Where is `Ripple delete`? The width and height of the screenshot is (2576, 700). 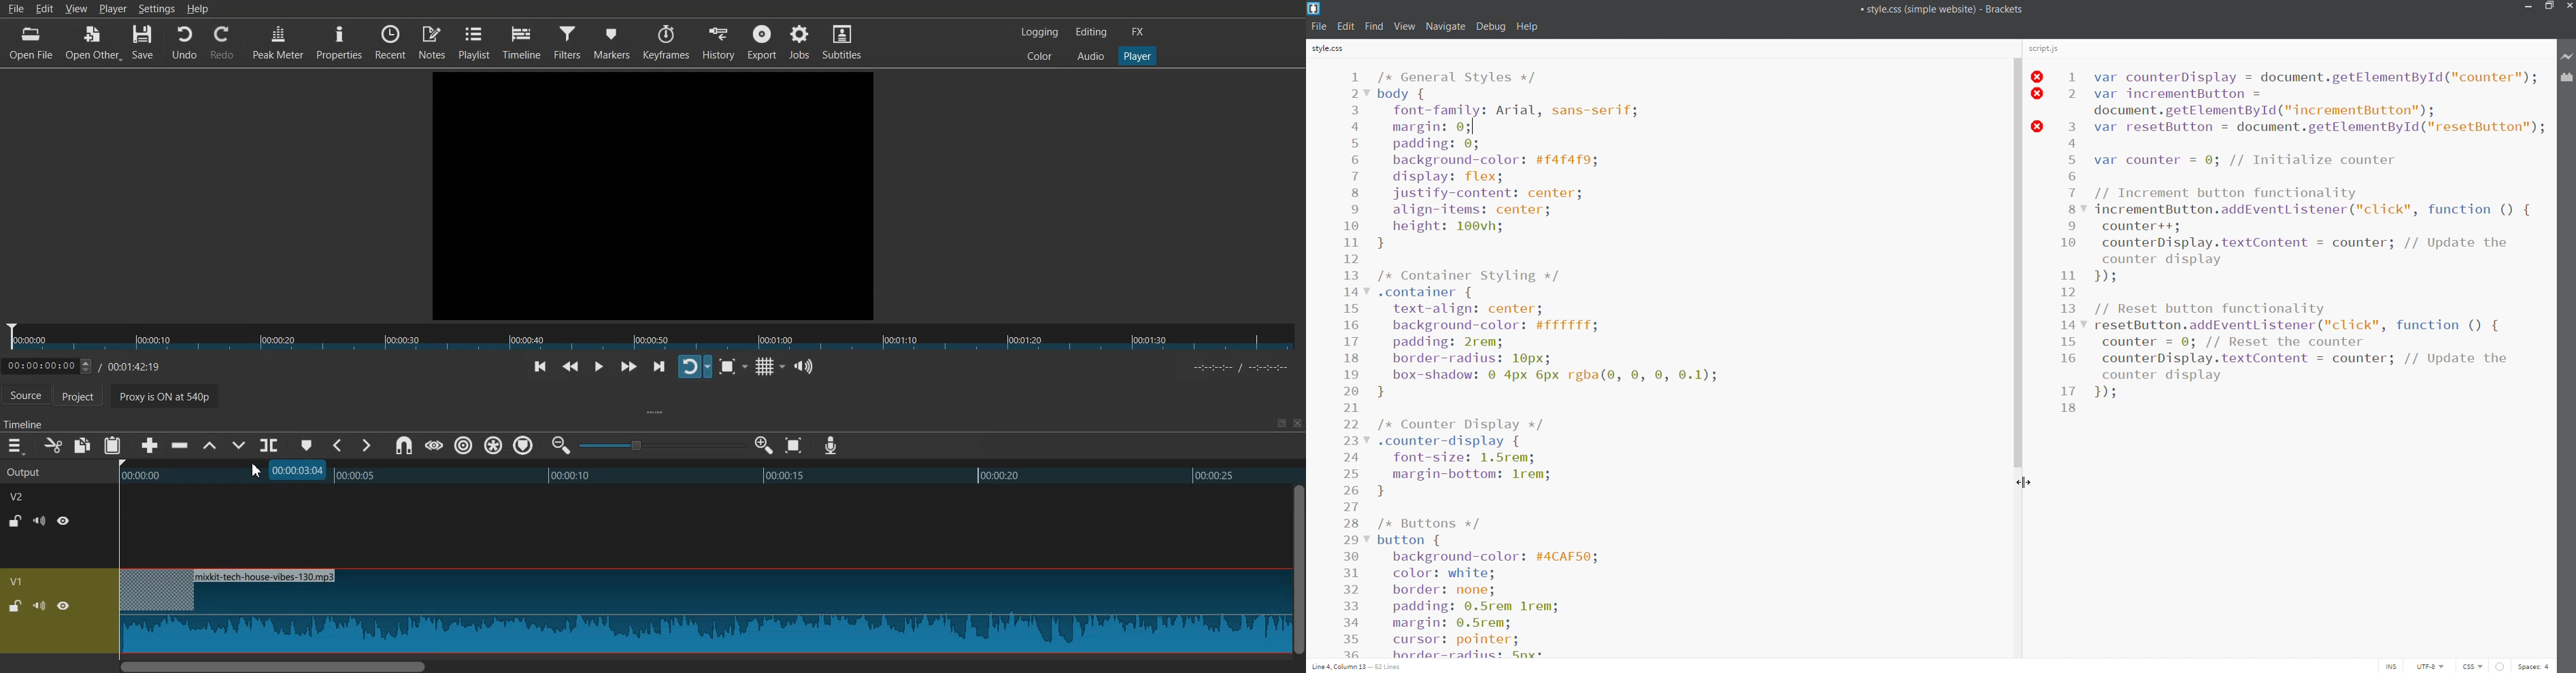 Ripple delete is located at coordinates (180, 446).